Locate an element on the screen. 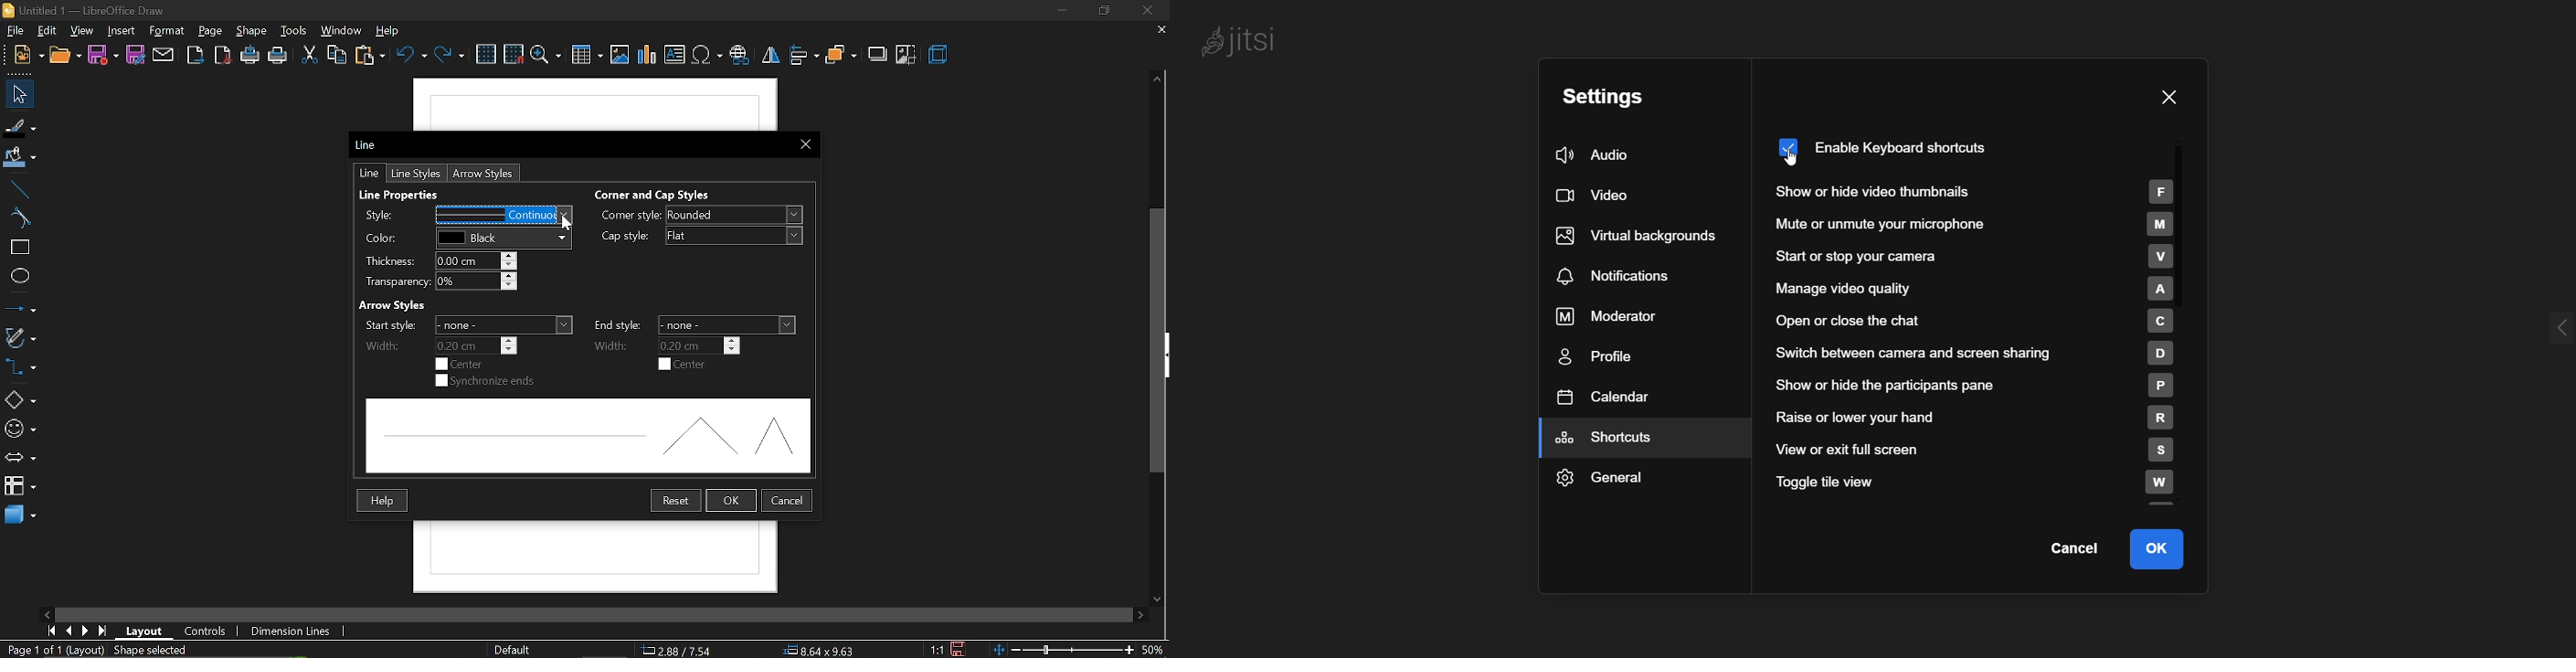  layout is located at coordinates (144, 631).